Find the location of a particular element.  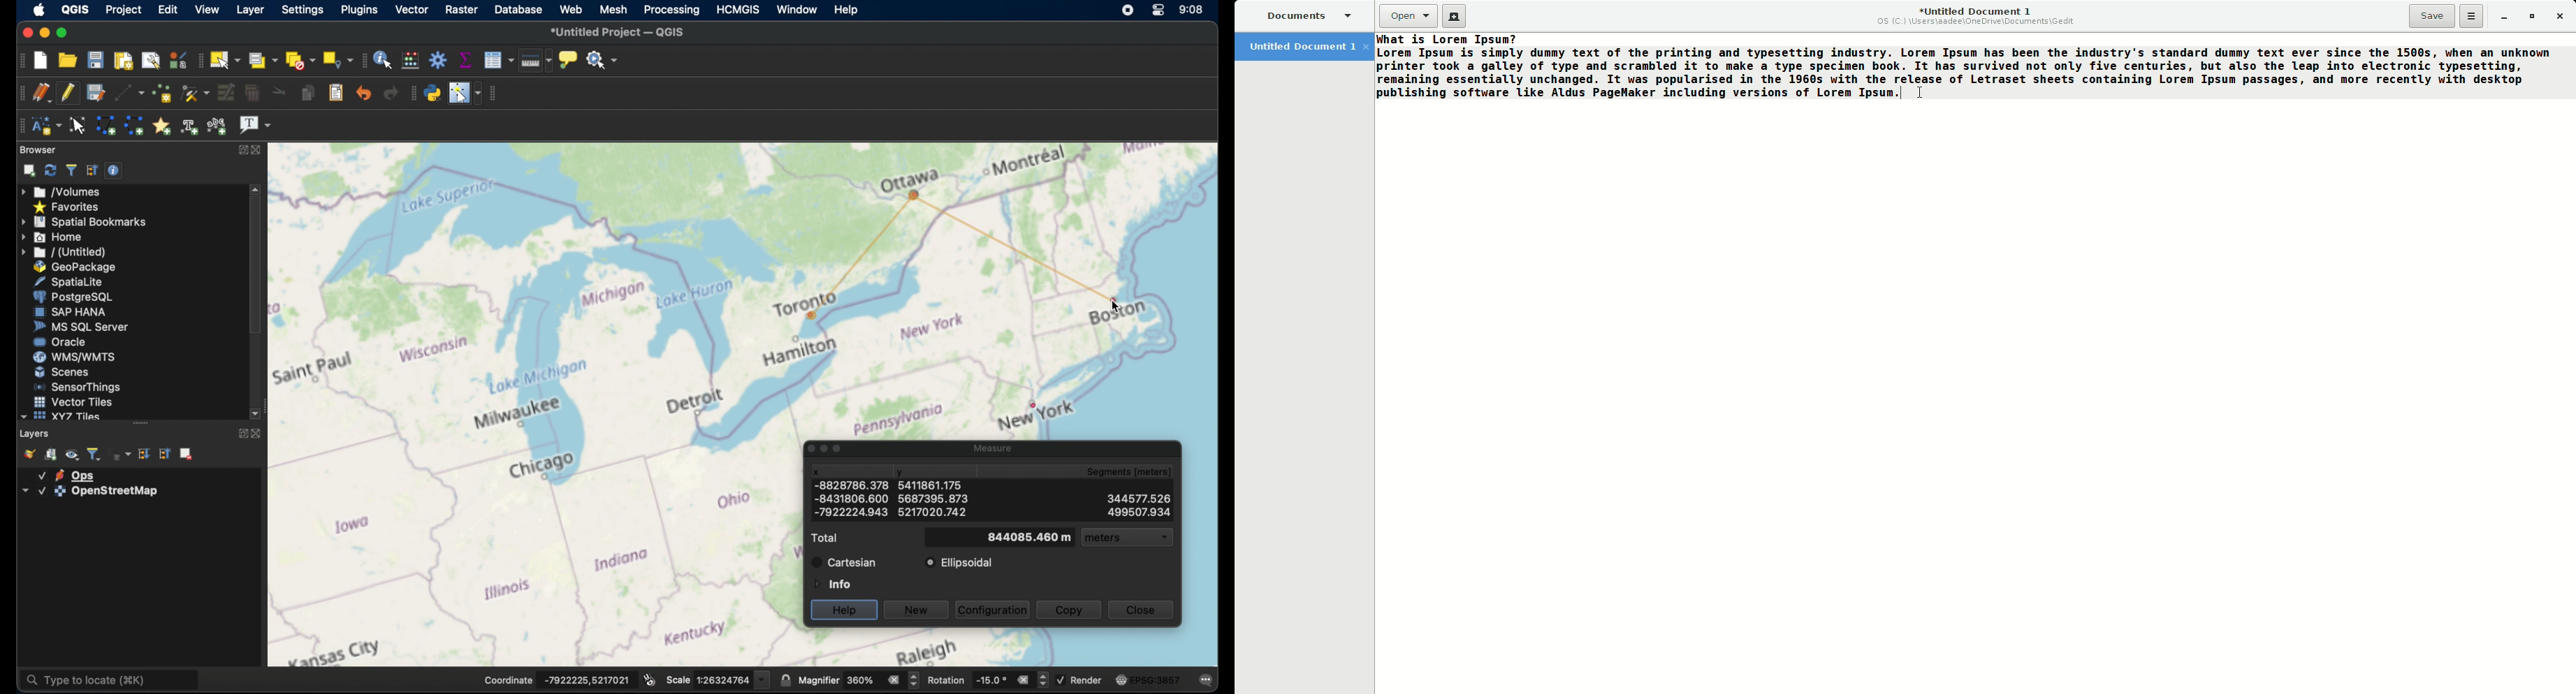

maximize is located at coordinates (244, 150).